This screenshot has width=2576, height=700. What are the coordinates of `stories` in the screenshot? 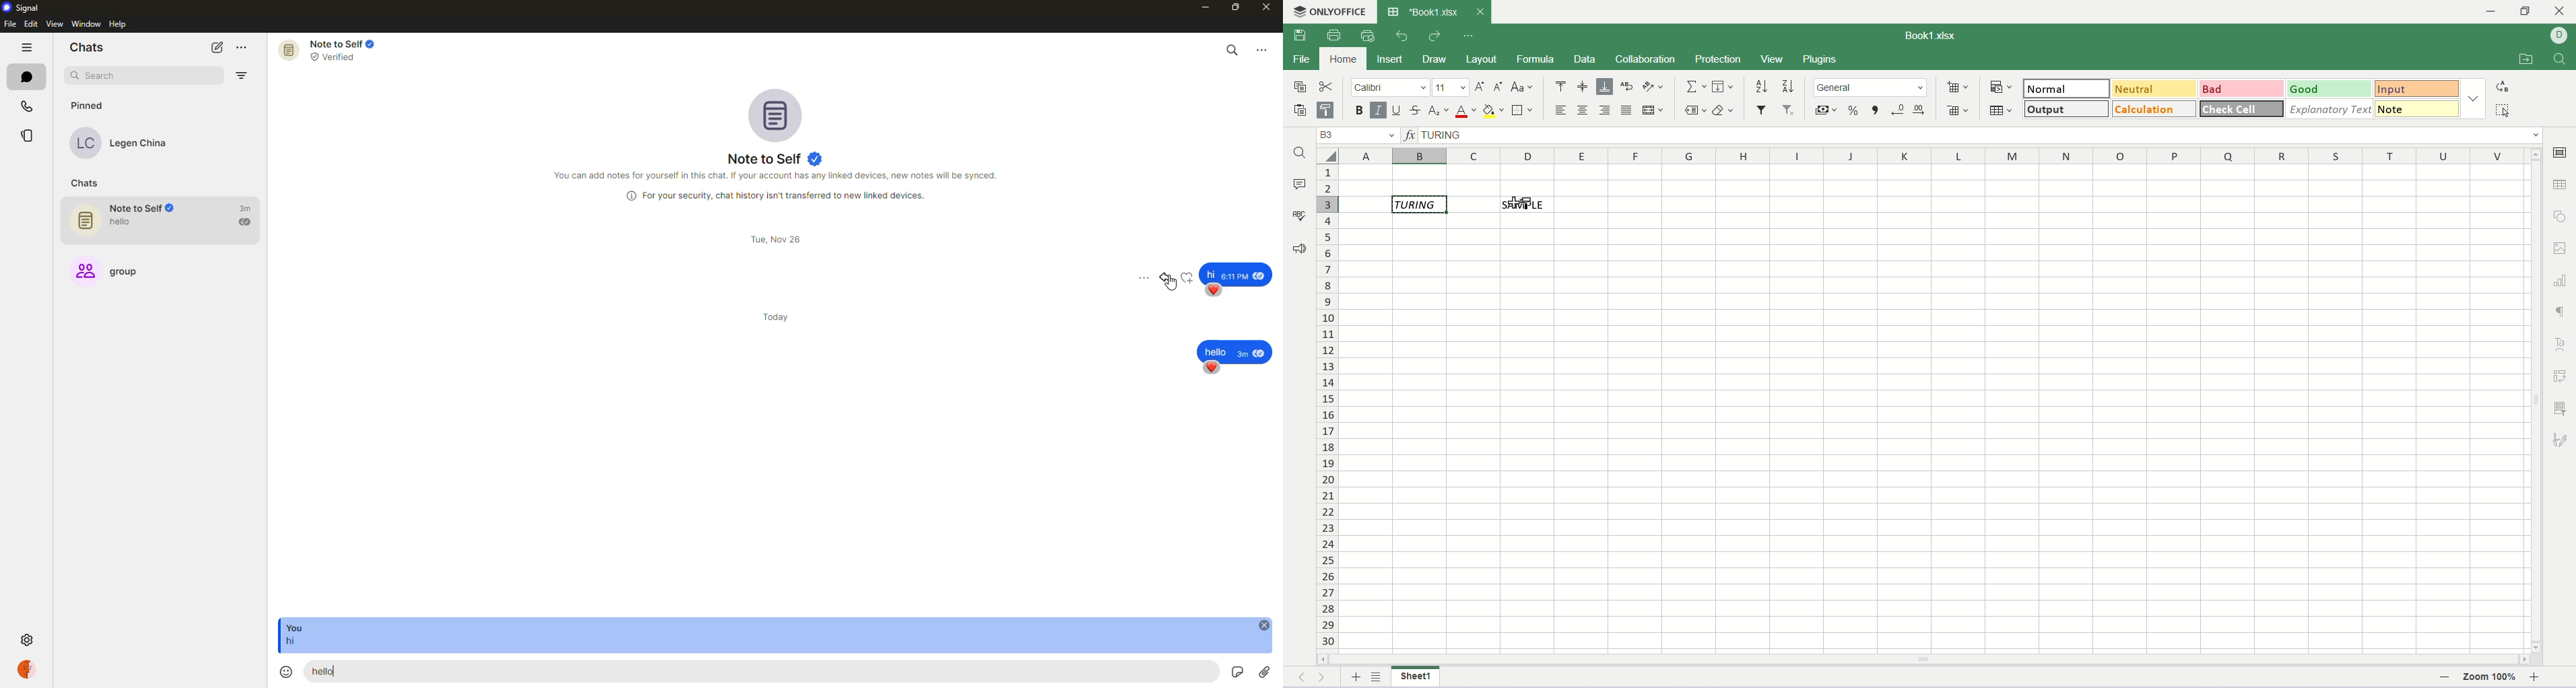 It's located at (29, 134).